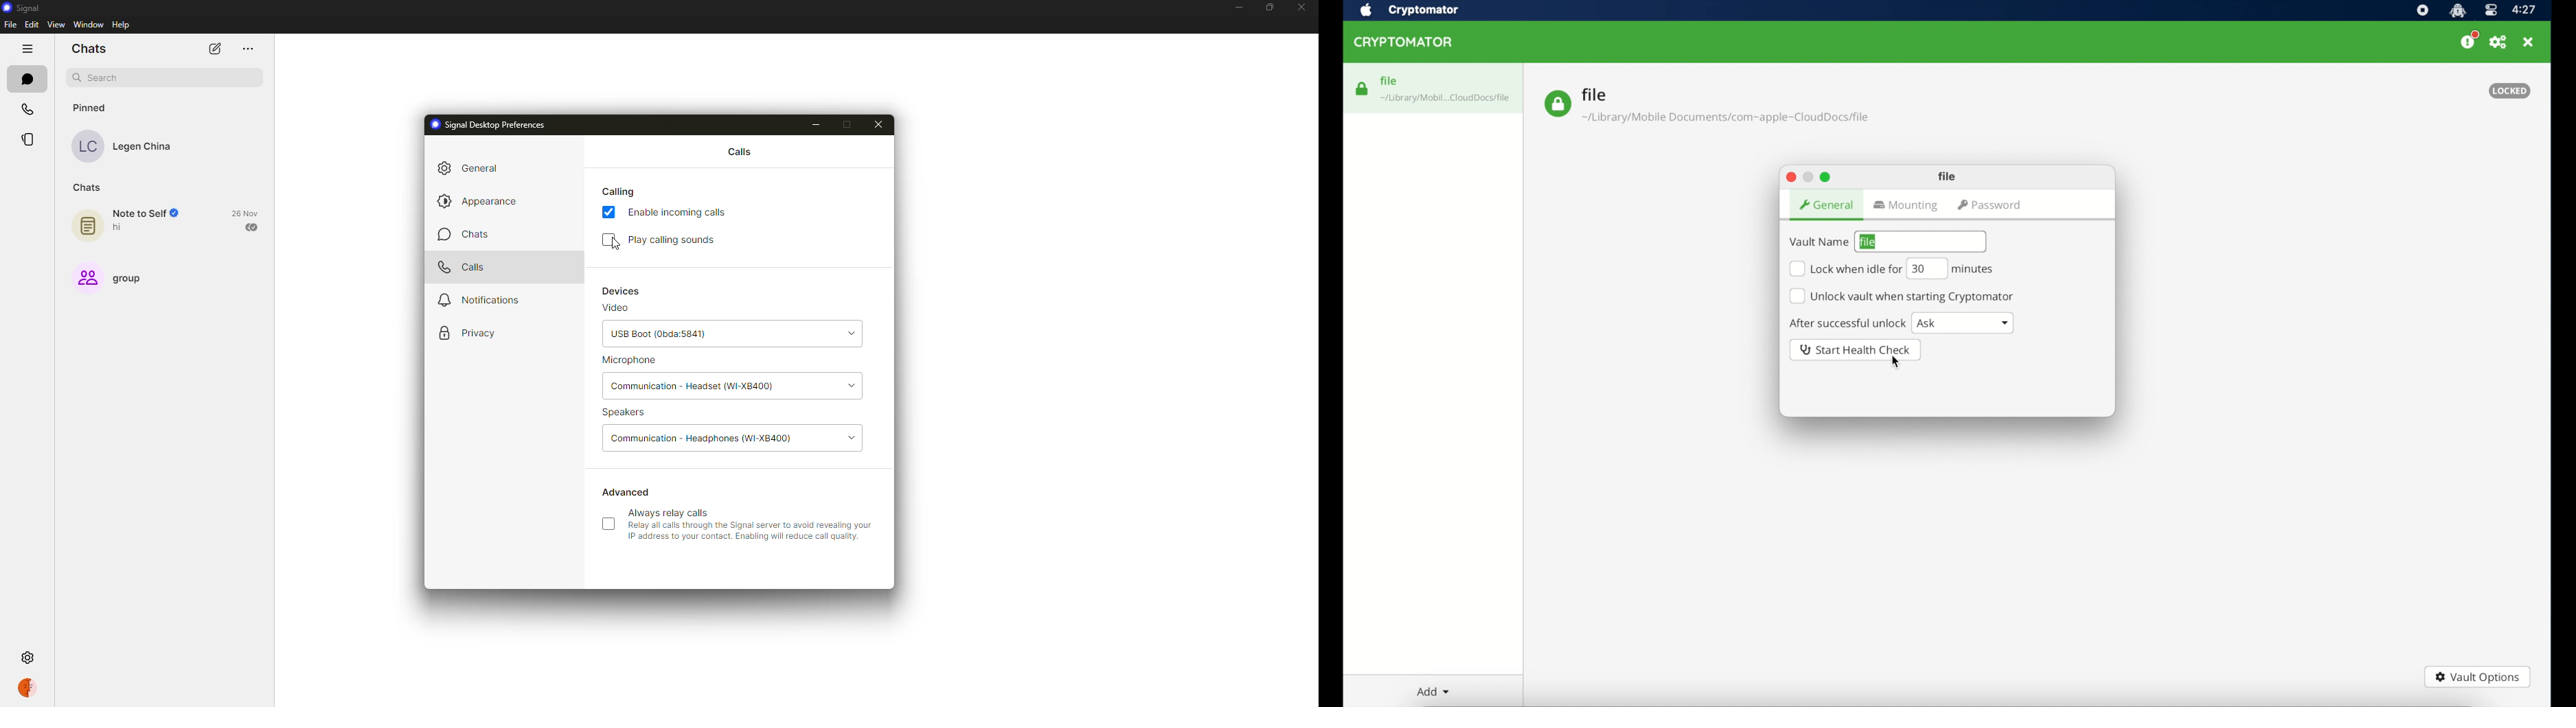 This screenshot has width=2576, height=728. What do you see at coordinates (1790, 176) in the screenshot?
I see `close` at bounding box center [1790, 176].